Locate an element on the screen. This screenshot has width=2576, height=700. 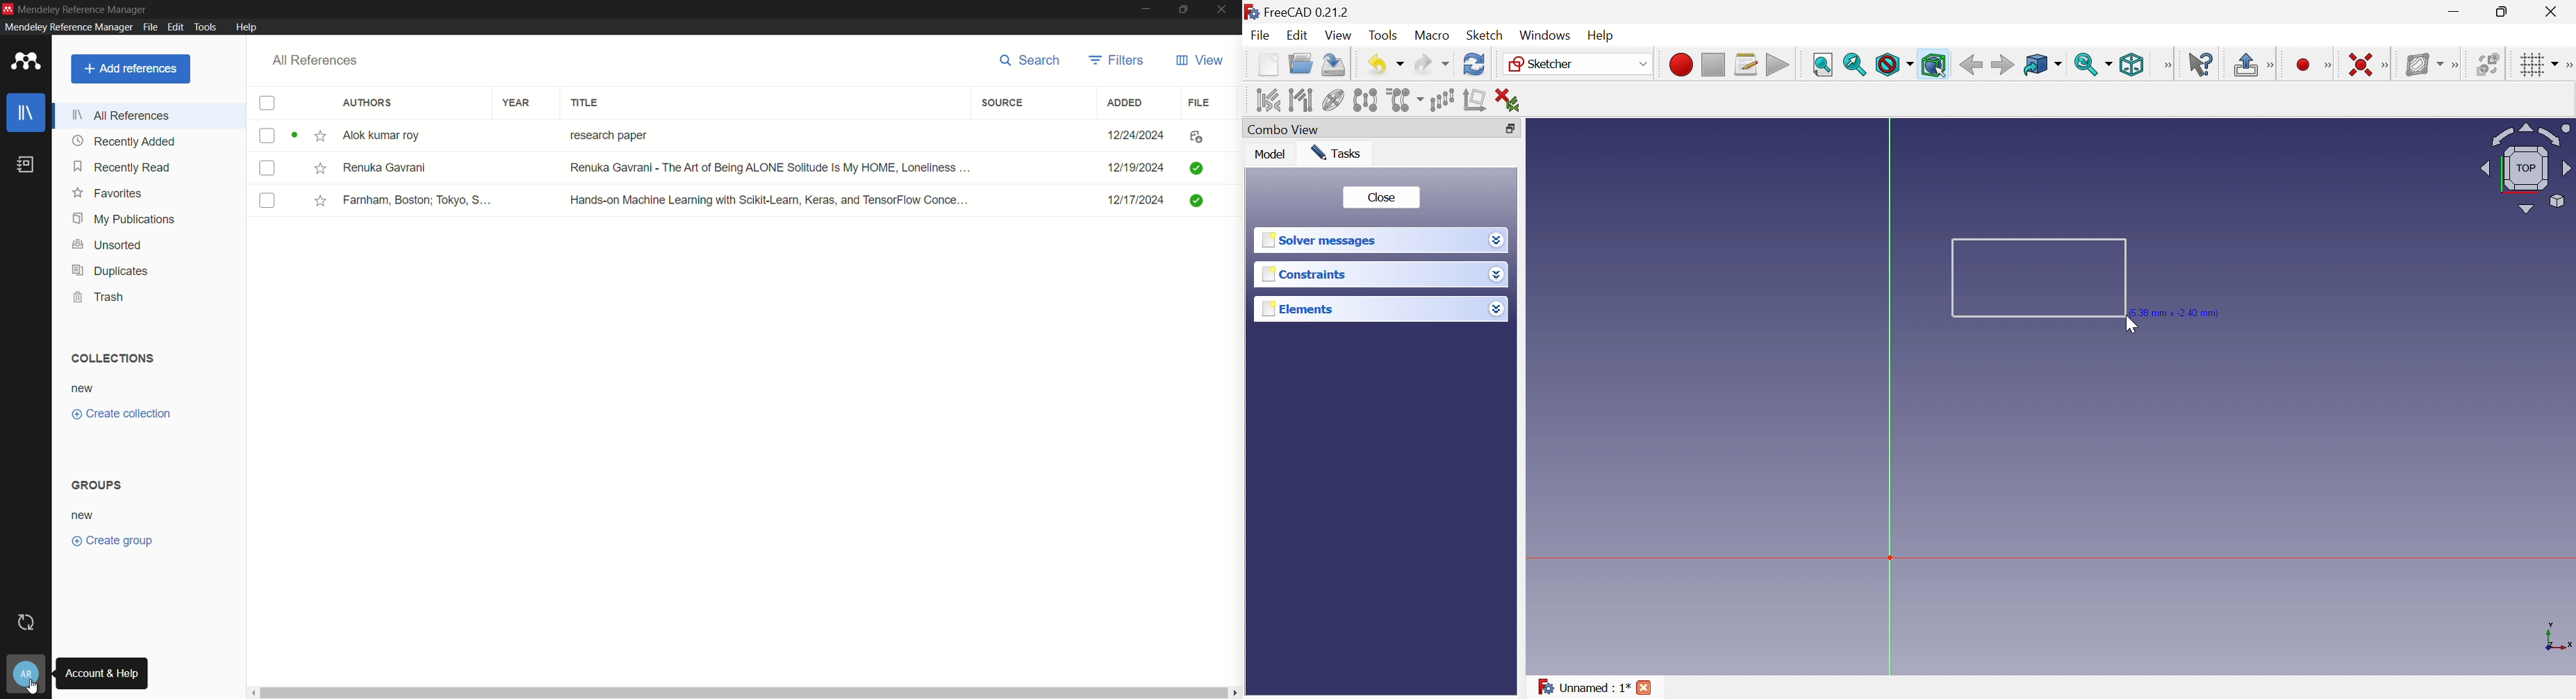
new is located at coordinates (82, 390).